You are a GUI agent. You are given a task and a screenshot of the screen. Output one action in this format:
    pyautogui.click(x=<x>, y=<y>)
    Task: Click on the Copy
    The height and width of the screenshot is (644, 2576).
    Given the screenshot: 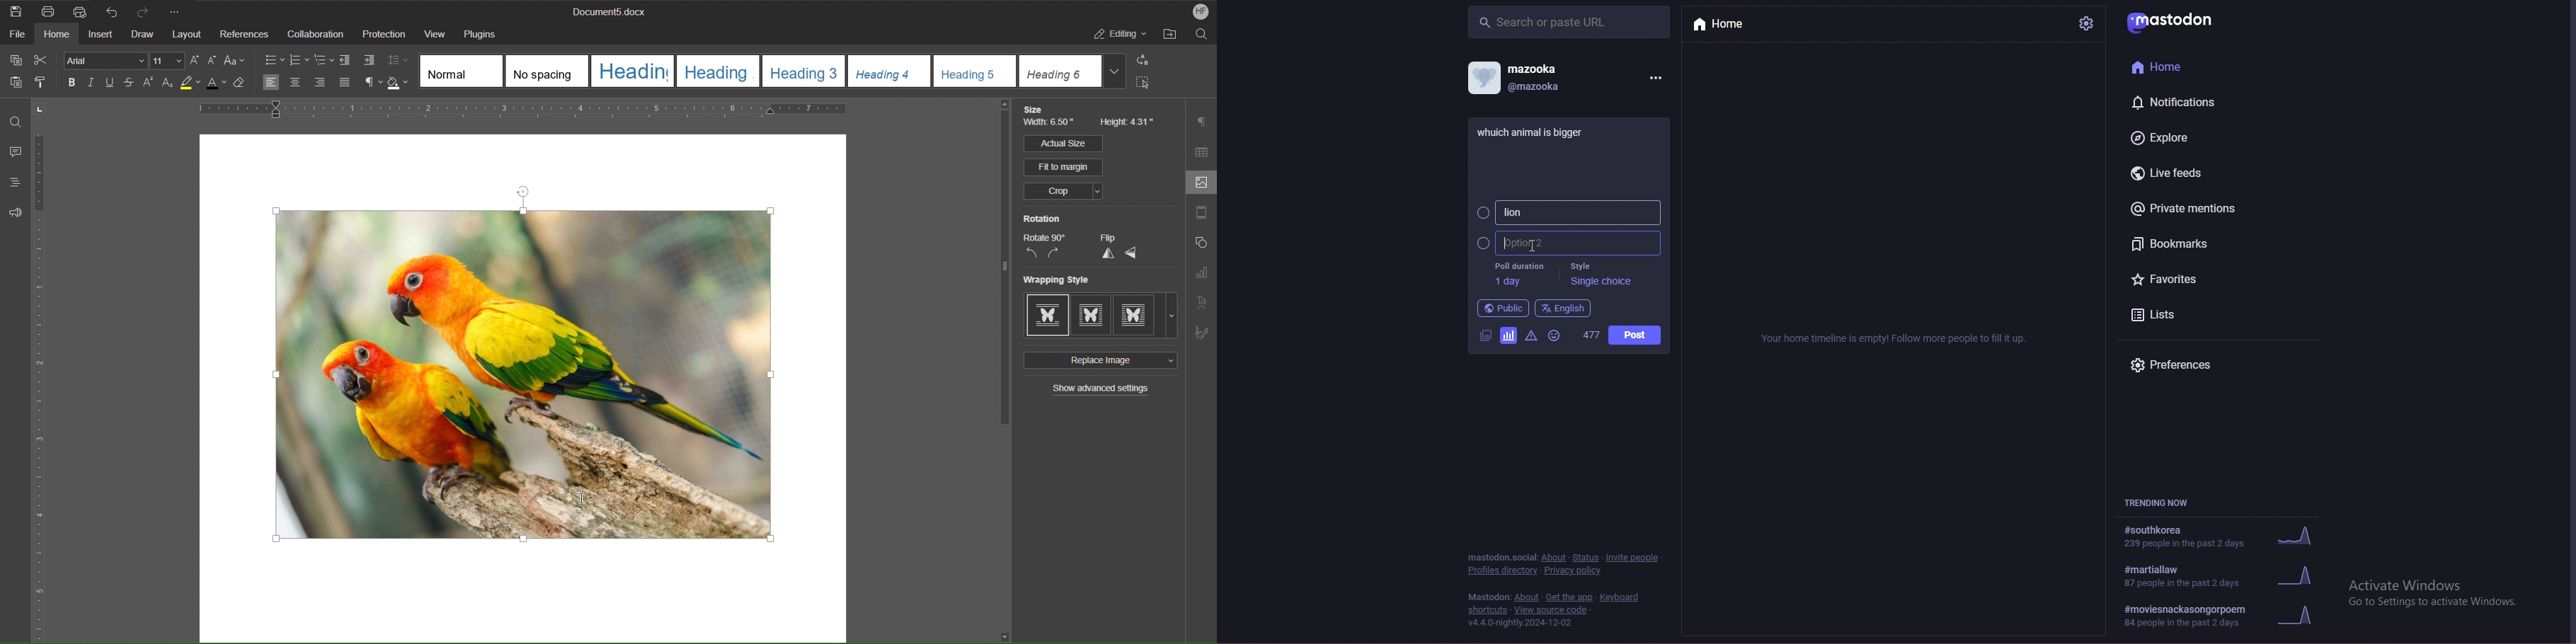 What is the action you would take?
    pyautogui.click(x=15, y=60)
    